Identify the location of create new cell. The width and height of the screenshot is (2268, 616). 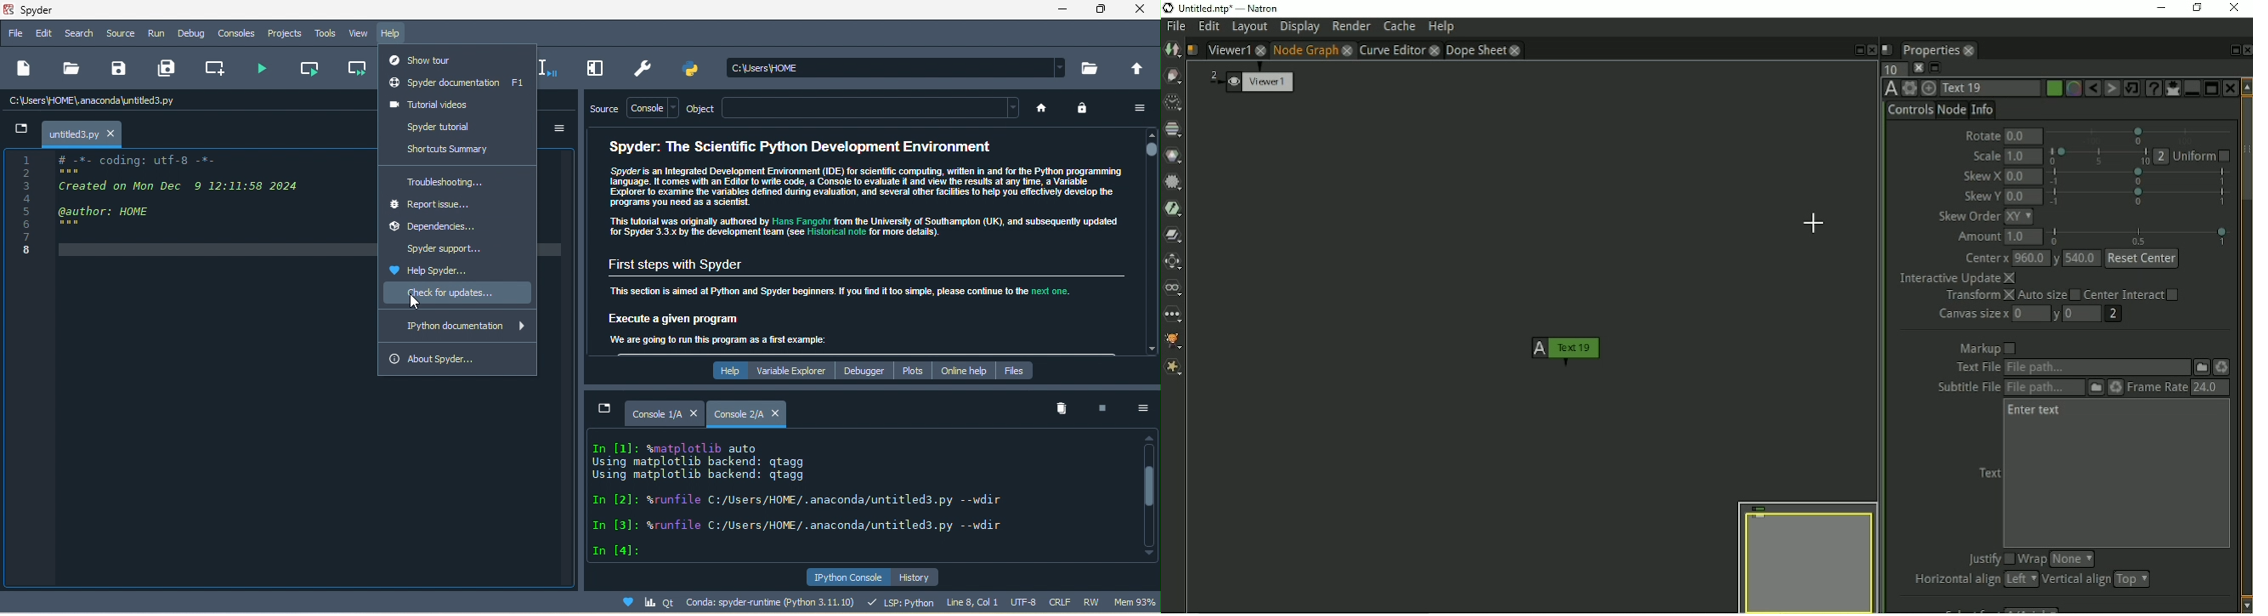
(217, 67).